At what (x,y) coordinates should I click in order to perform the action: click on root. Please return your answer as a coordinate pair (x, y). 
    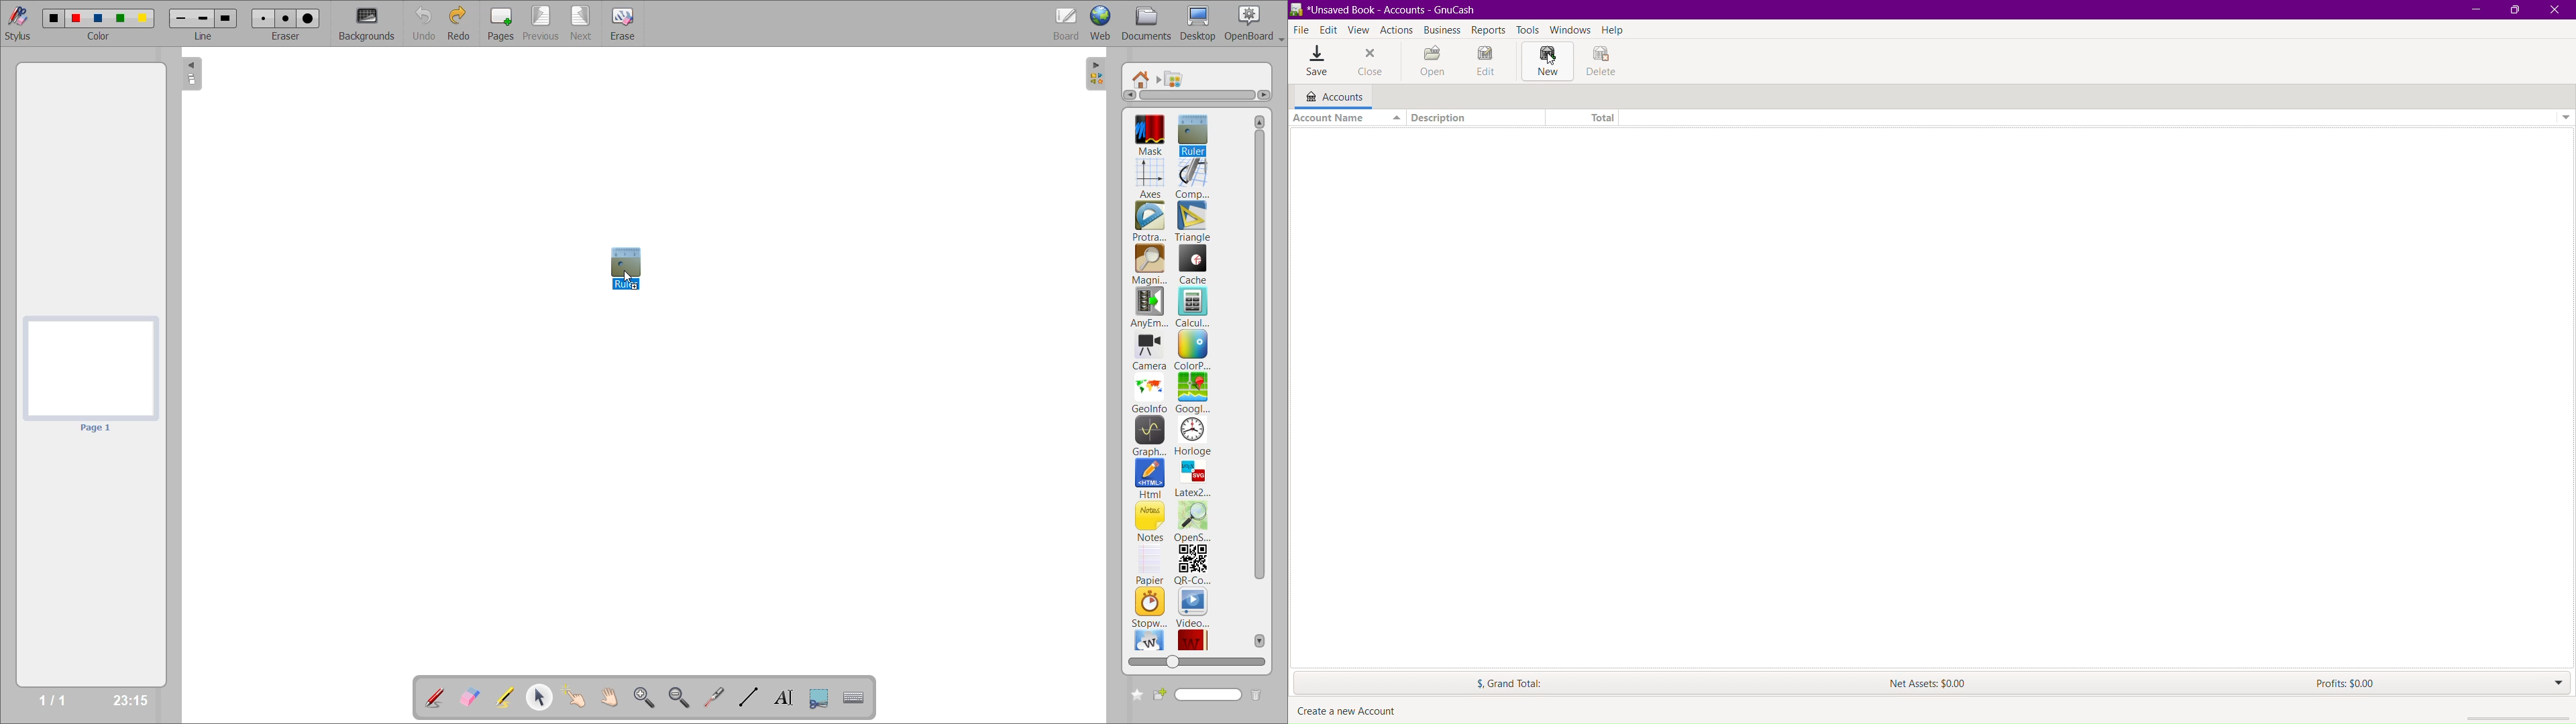
    Looking at the image, I should click on (1142, 79).